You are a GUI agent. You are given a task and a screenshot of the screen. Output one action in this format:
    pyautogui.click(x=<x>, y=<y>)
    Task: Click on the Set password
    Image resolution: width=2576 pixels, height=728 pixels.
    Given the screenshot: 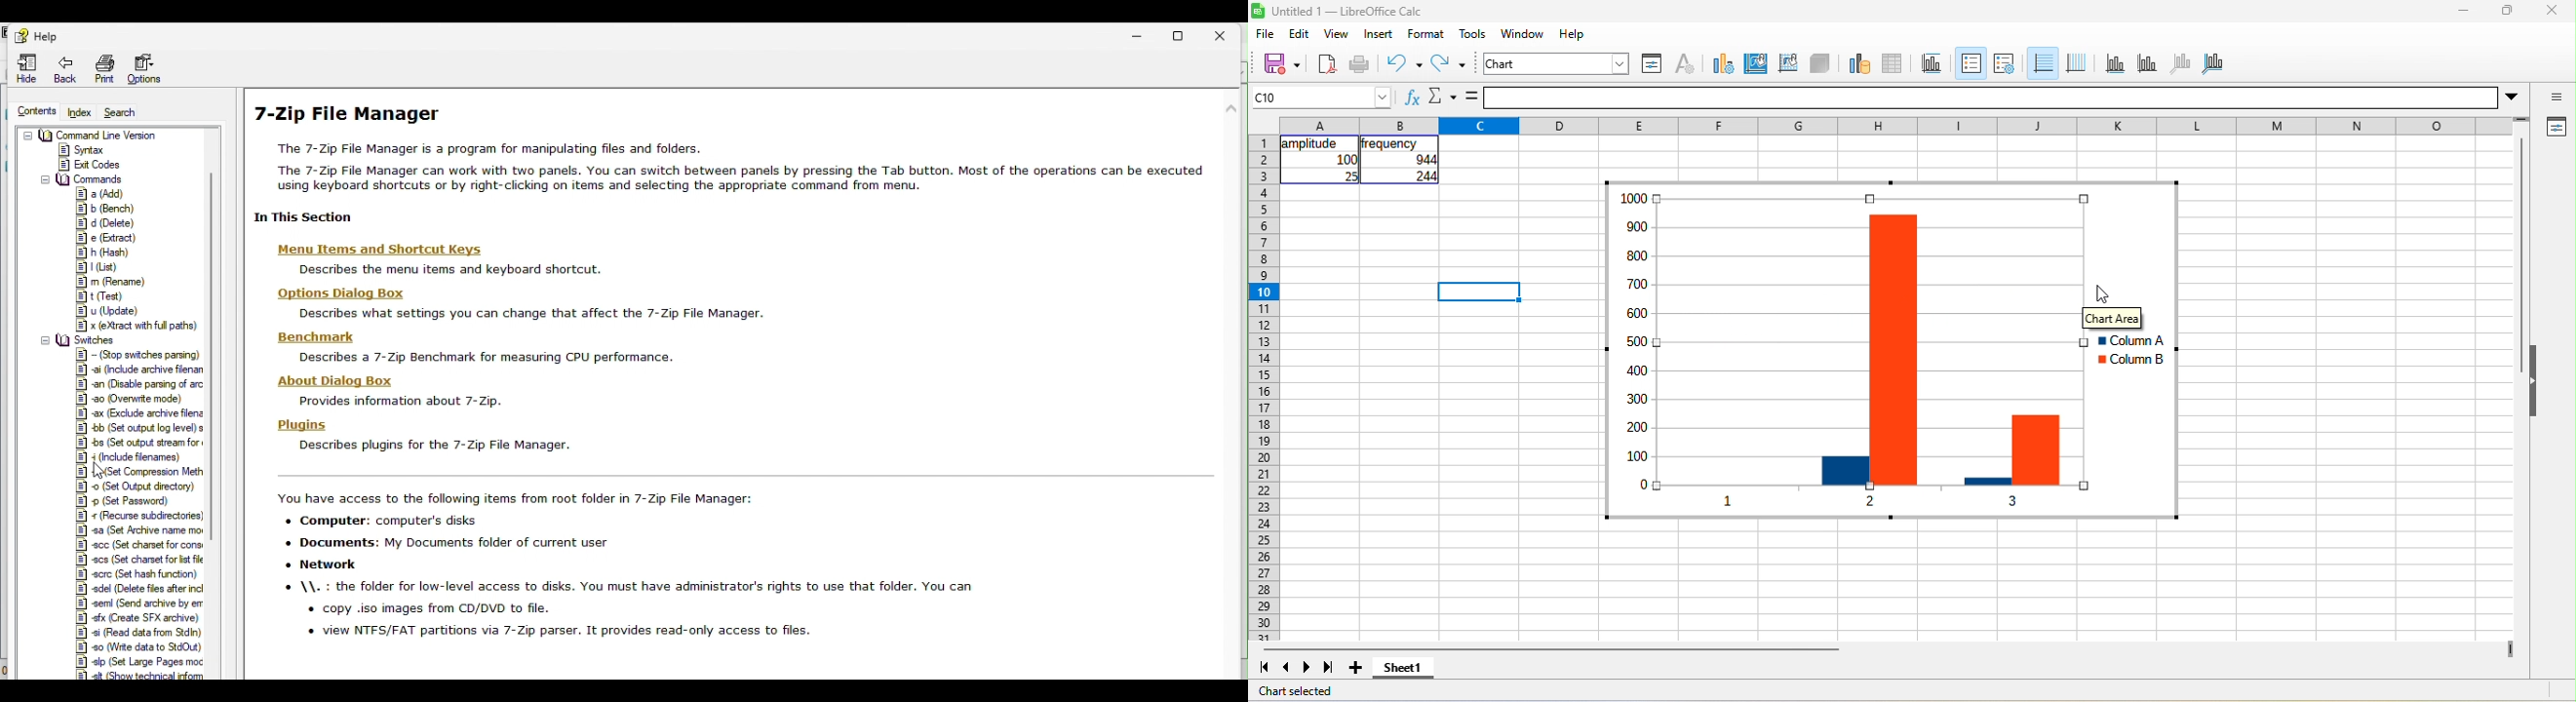 What is the action you would take?
    pyautogui.click(x=130, y=502)
    